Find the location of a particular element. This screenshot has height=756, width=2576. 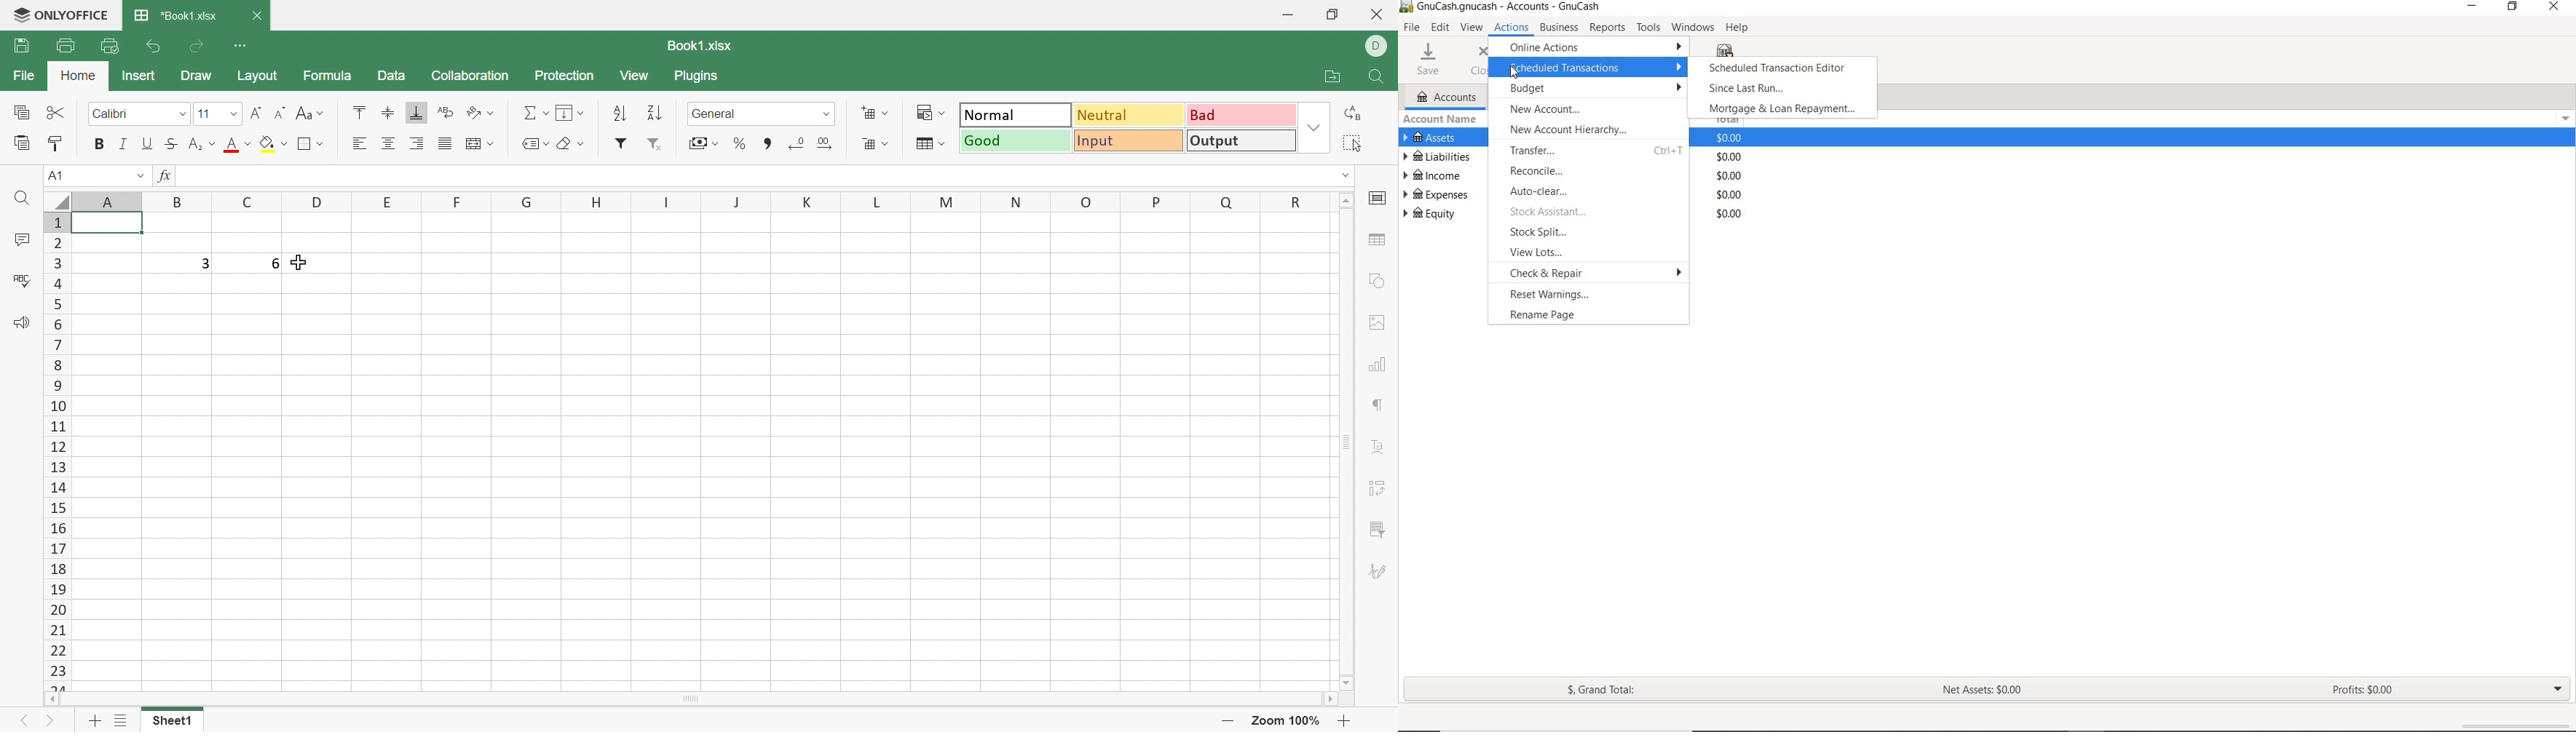

Collaboration is located at coordinates (470, 75).